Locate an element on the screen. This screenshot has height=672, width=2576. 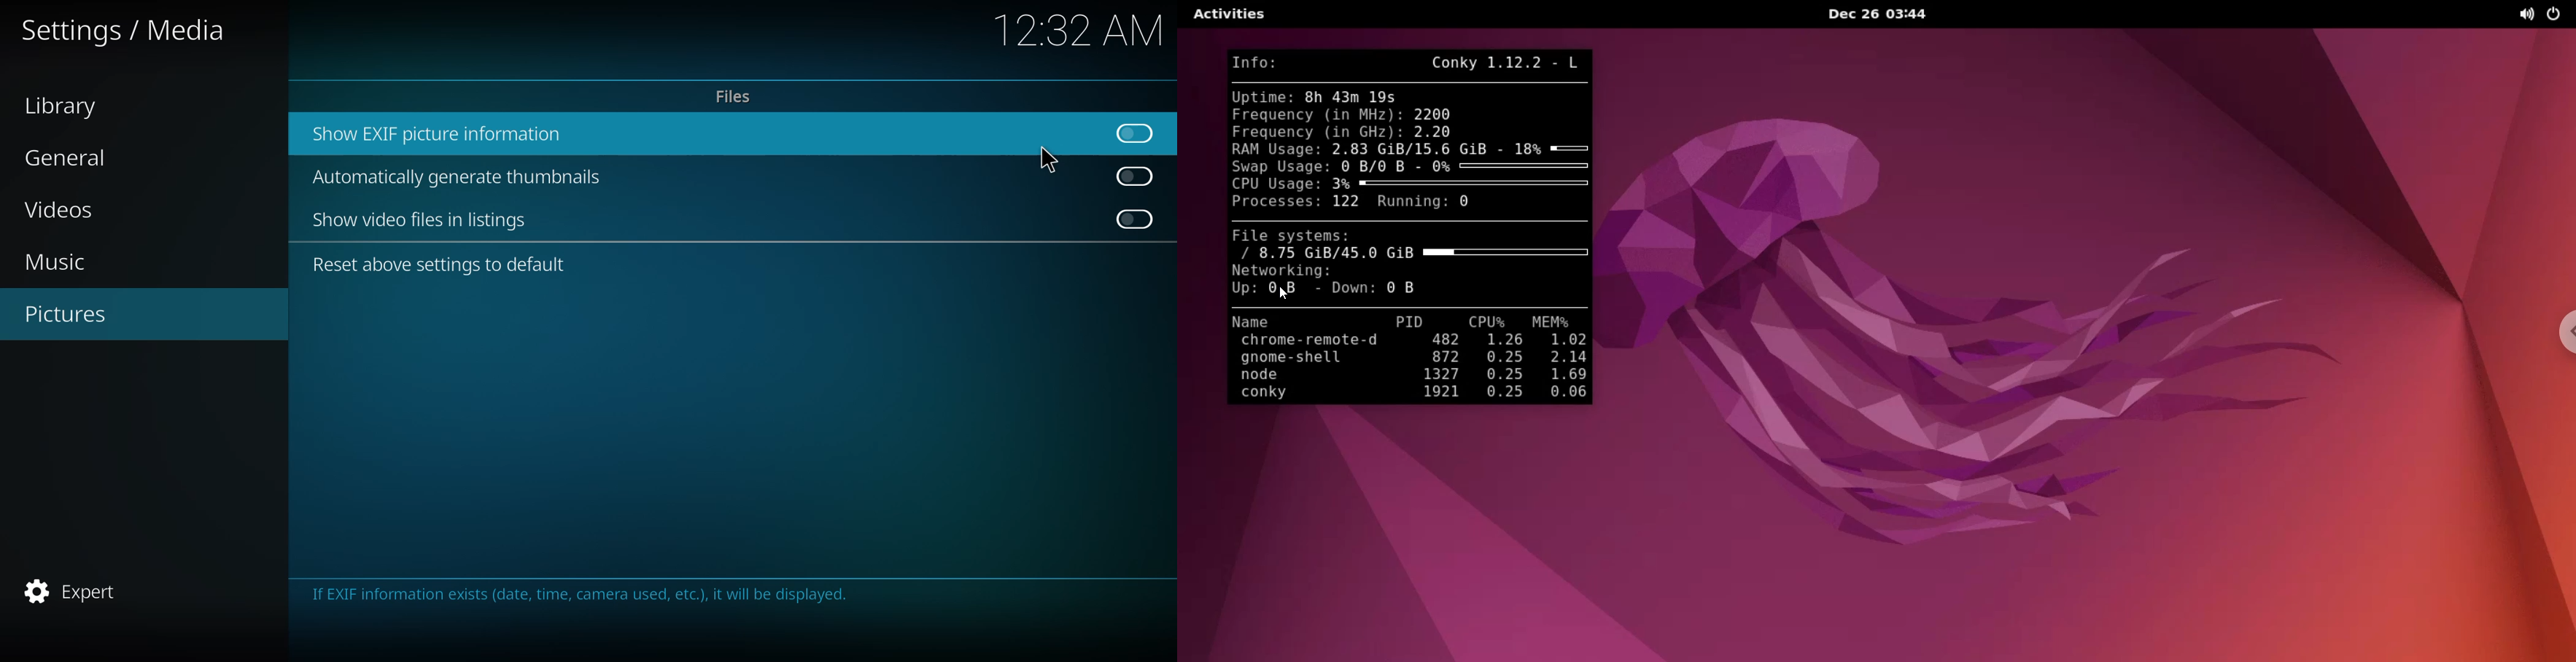
cursor is located at coordinates (1049, 159).